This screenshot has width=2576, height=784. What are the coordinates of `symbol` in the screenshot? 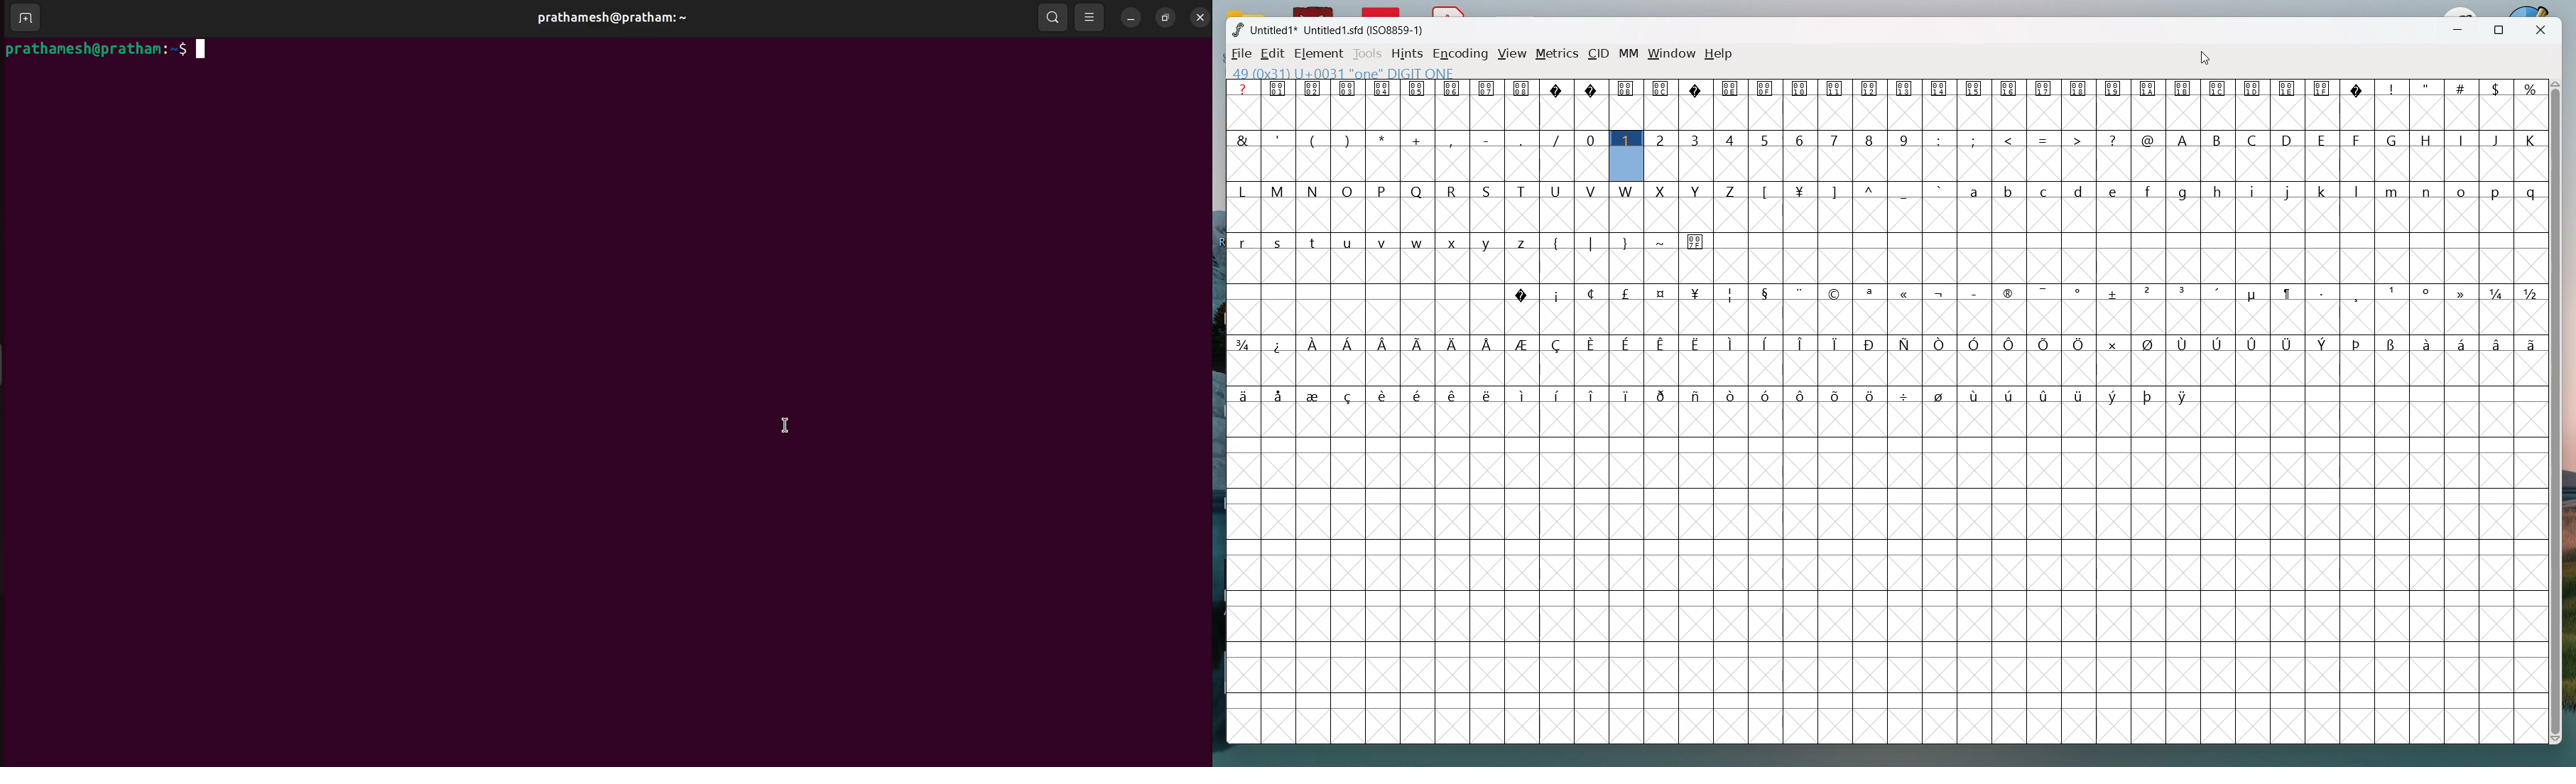 It's located at (1768, 344).